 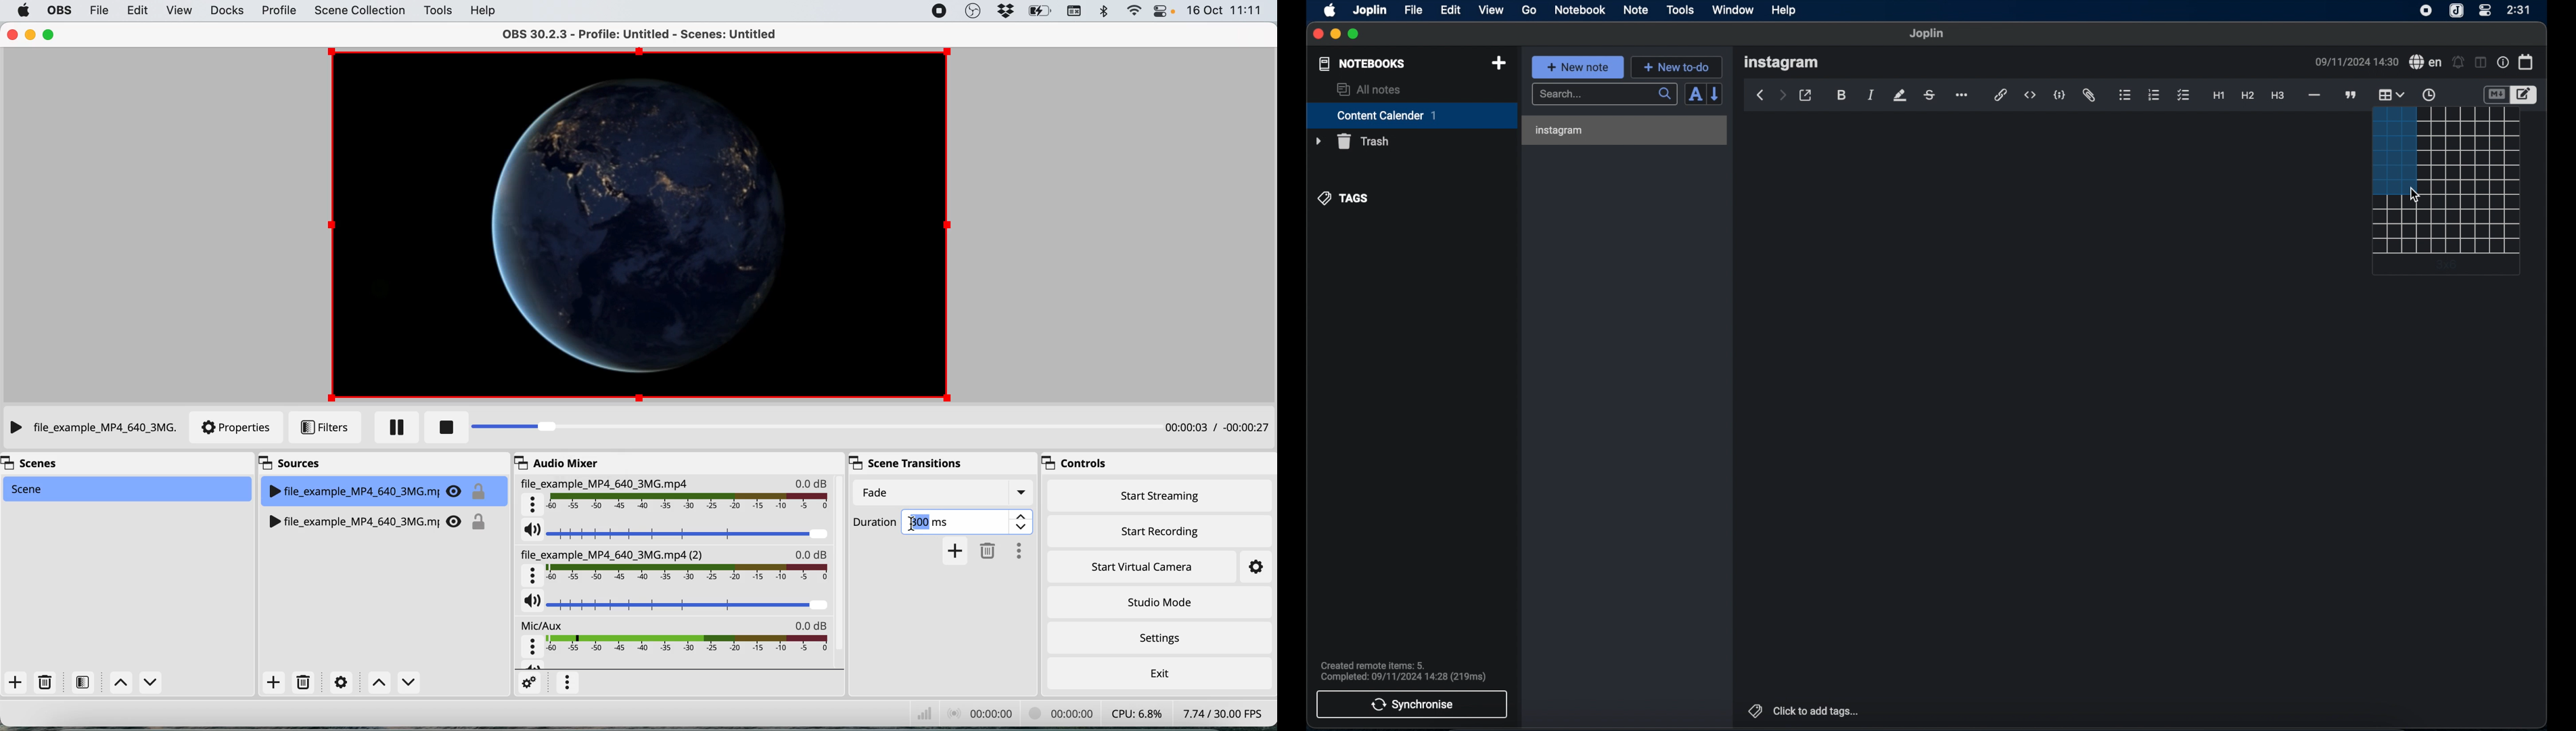 I want to click on current source, so click(x=376, y=488).